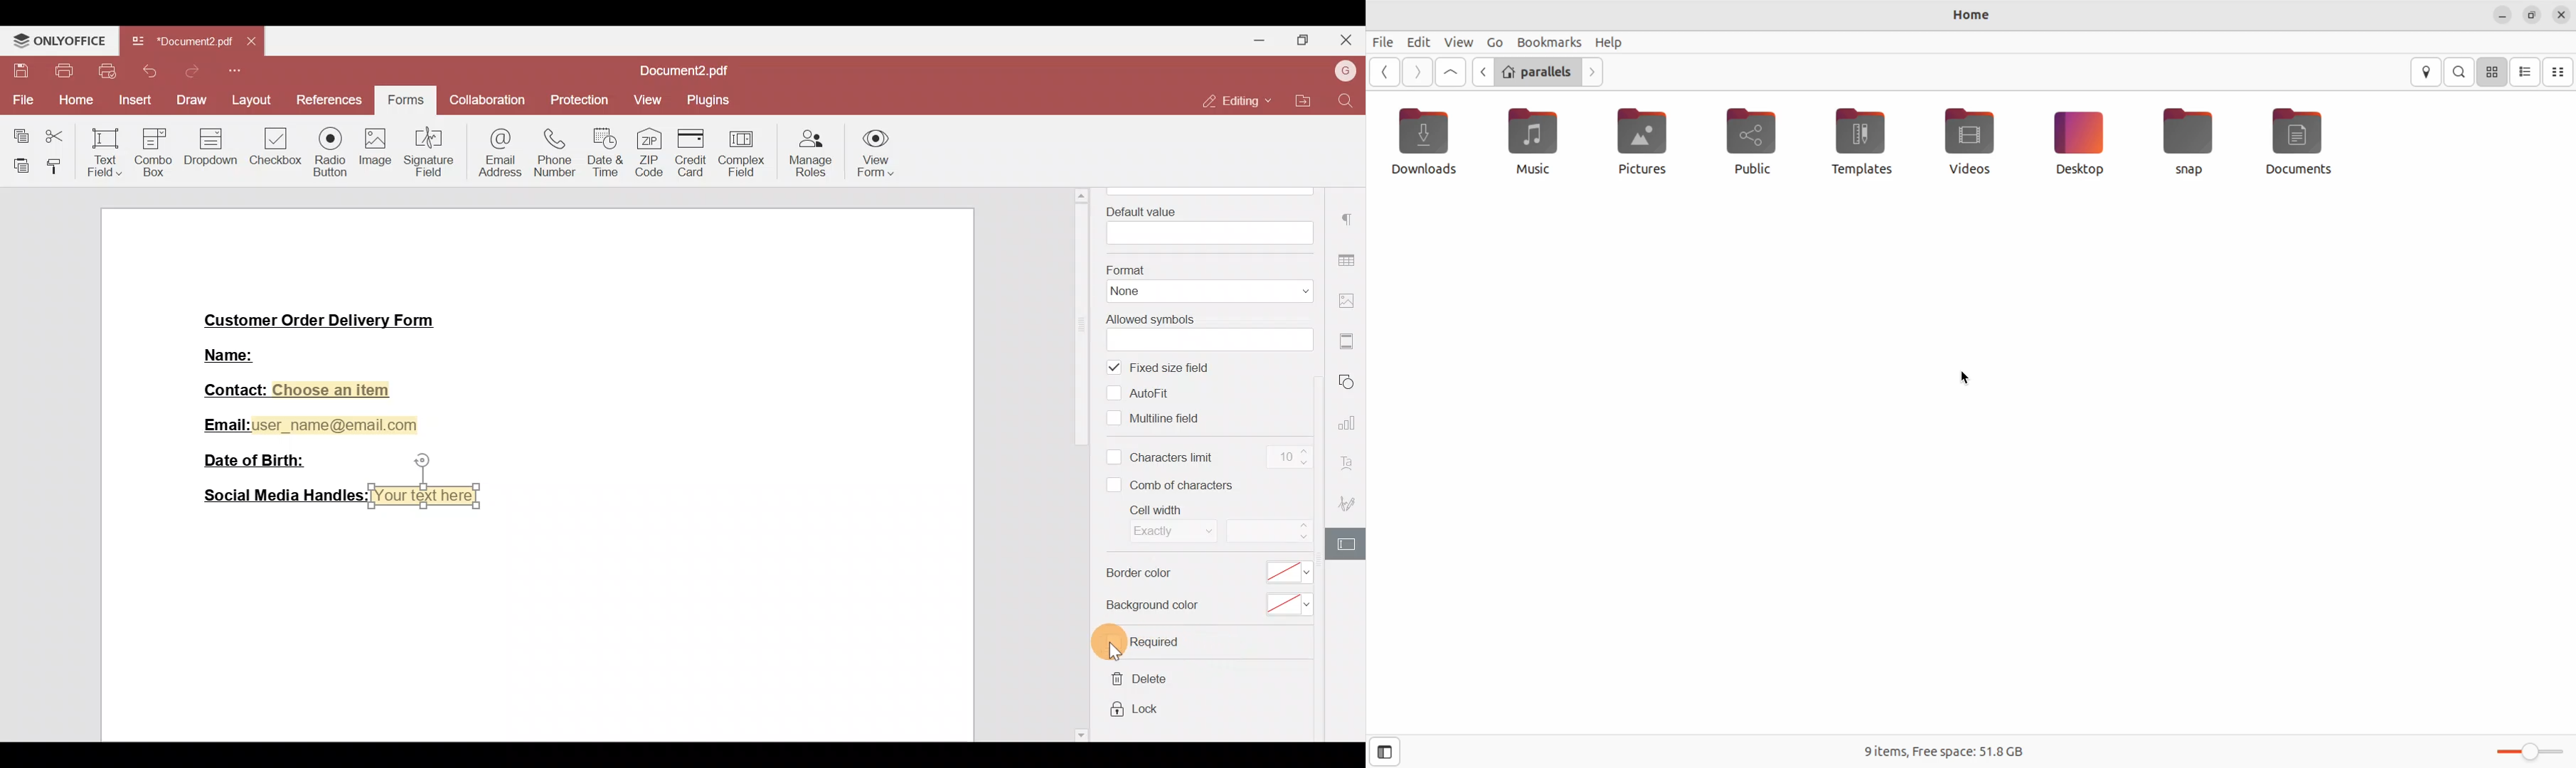  Describe the element at coordinates (1205, 223) in the screenshot. I see `Default value` at that location.